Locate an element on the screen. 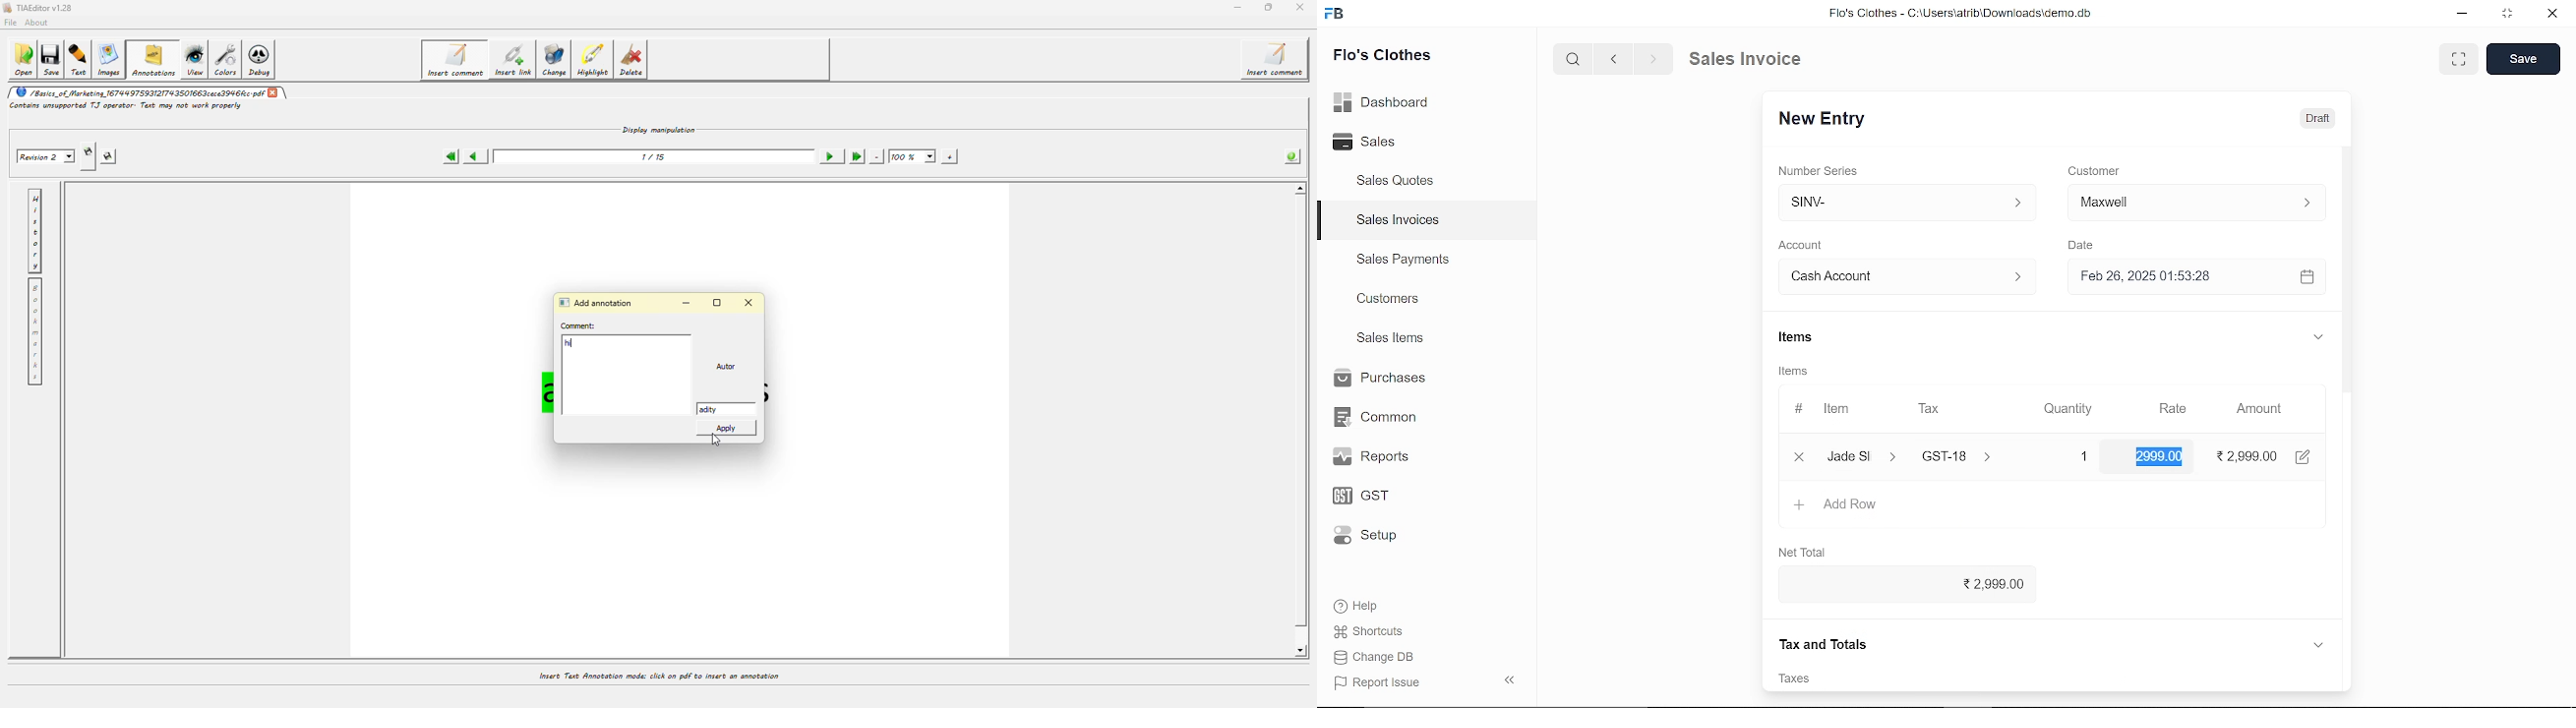  | Report Issue: is located at coordinates (1380, 682).